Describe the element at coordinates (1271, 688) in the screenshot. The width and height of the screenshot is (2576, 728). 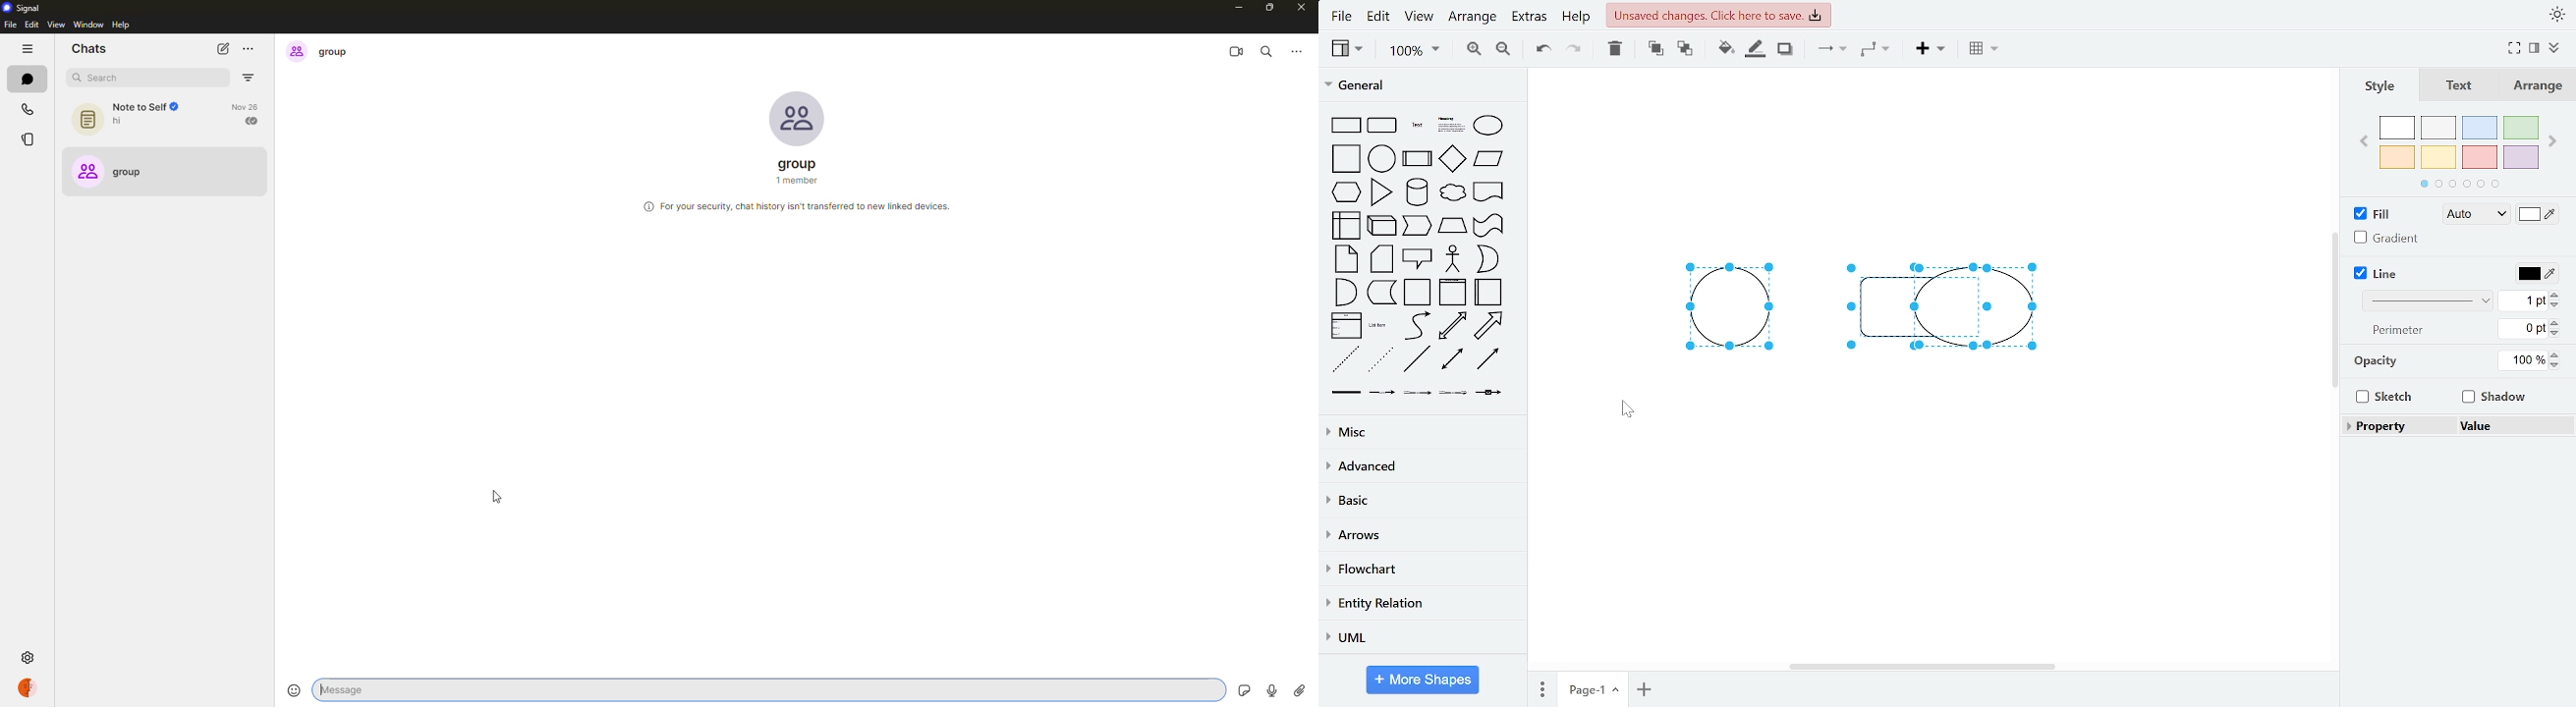
I see `record` at that location.